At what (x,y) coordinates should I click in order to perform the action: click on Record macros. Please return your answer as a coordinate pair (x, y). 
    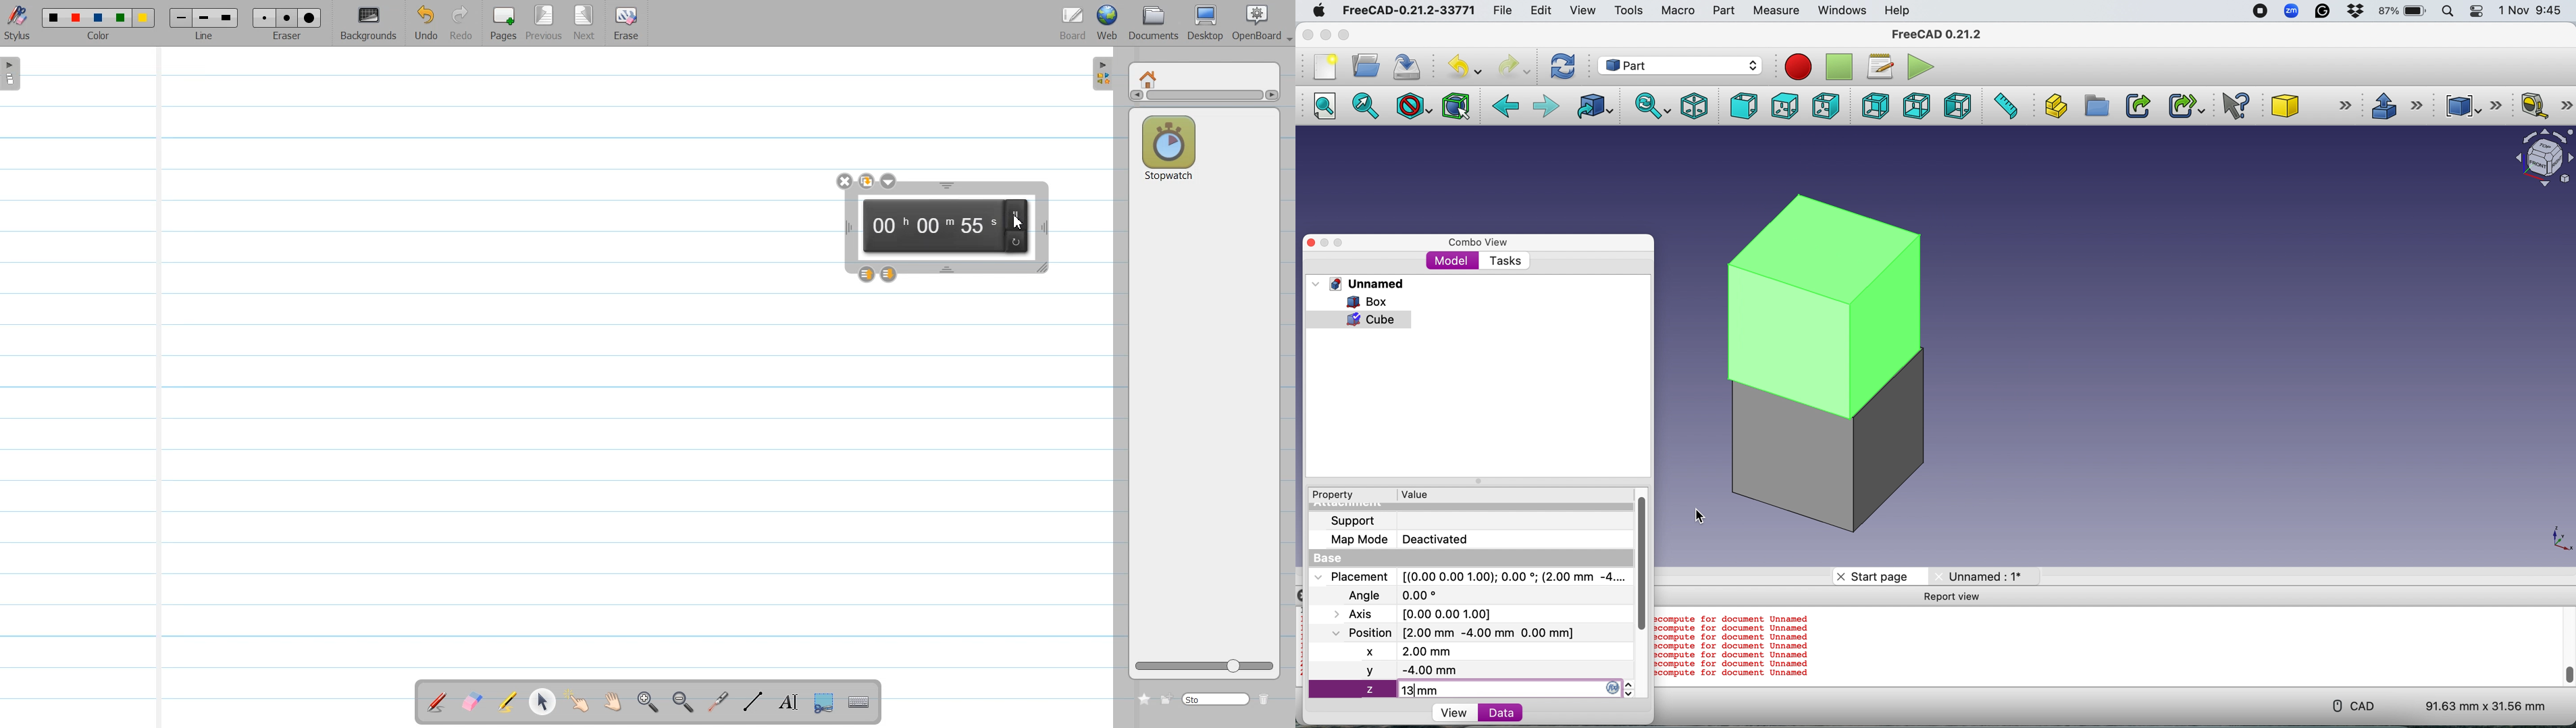
    Looking at the image, I should click on (1801, 68).